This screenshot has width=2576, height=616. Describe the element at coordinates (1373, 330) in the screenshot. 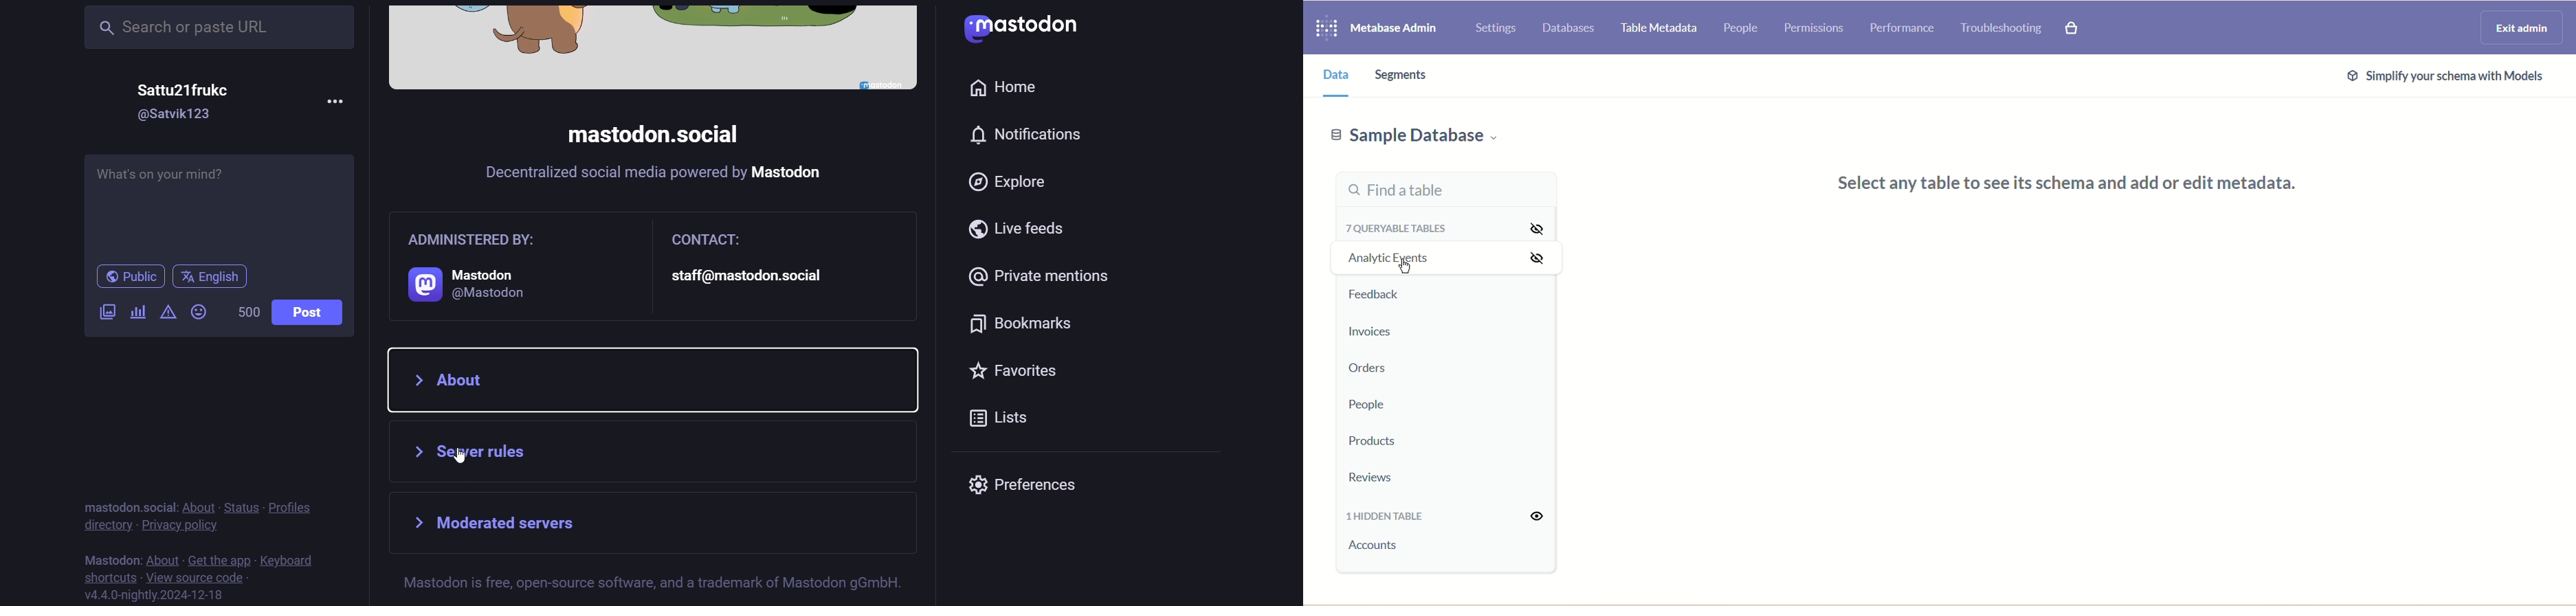

I see `Invoices` at that location.